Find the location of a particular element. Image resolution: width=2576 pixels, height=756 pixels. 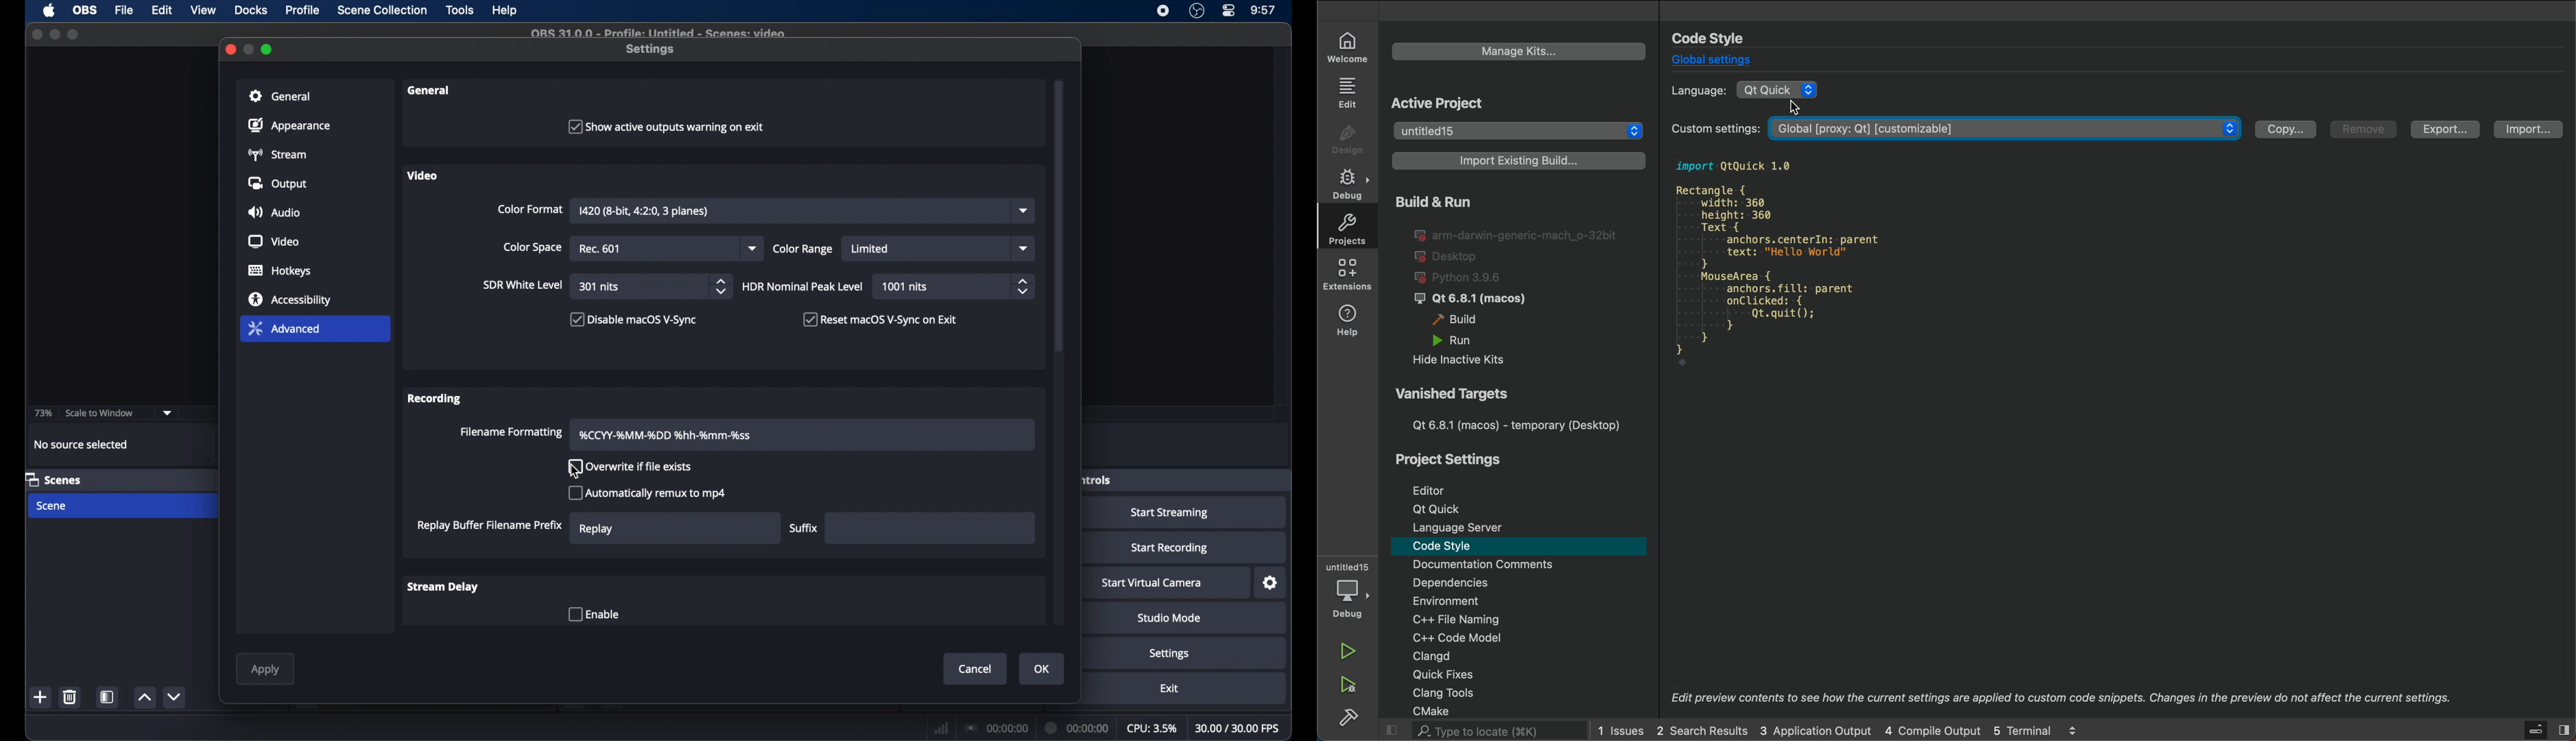

settings is located at coordinates (1271, 583).